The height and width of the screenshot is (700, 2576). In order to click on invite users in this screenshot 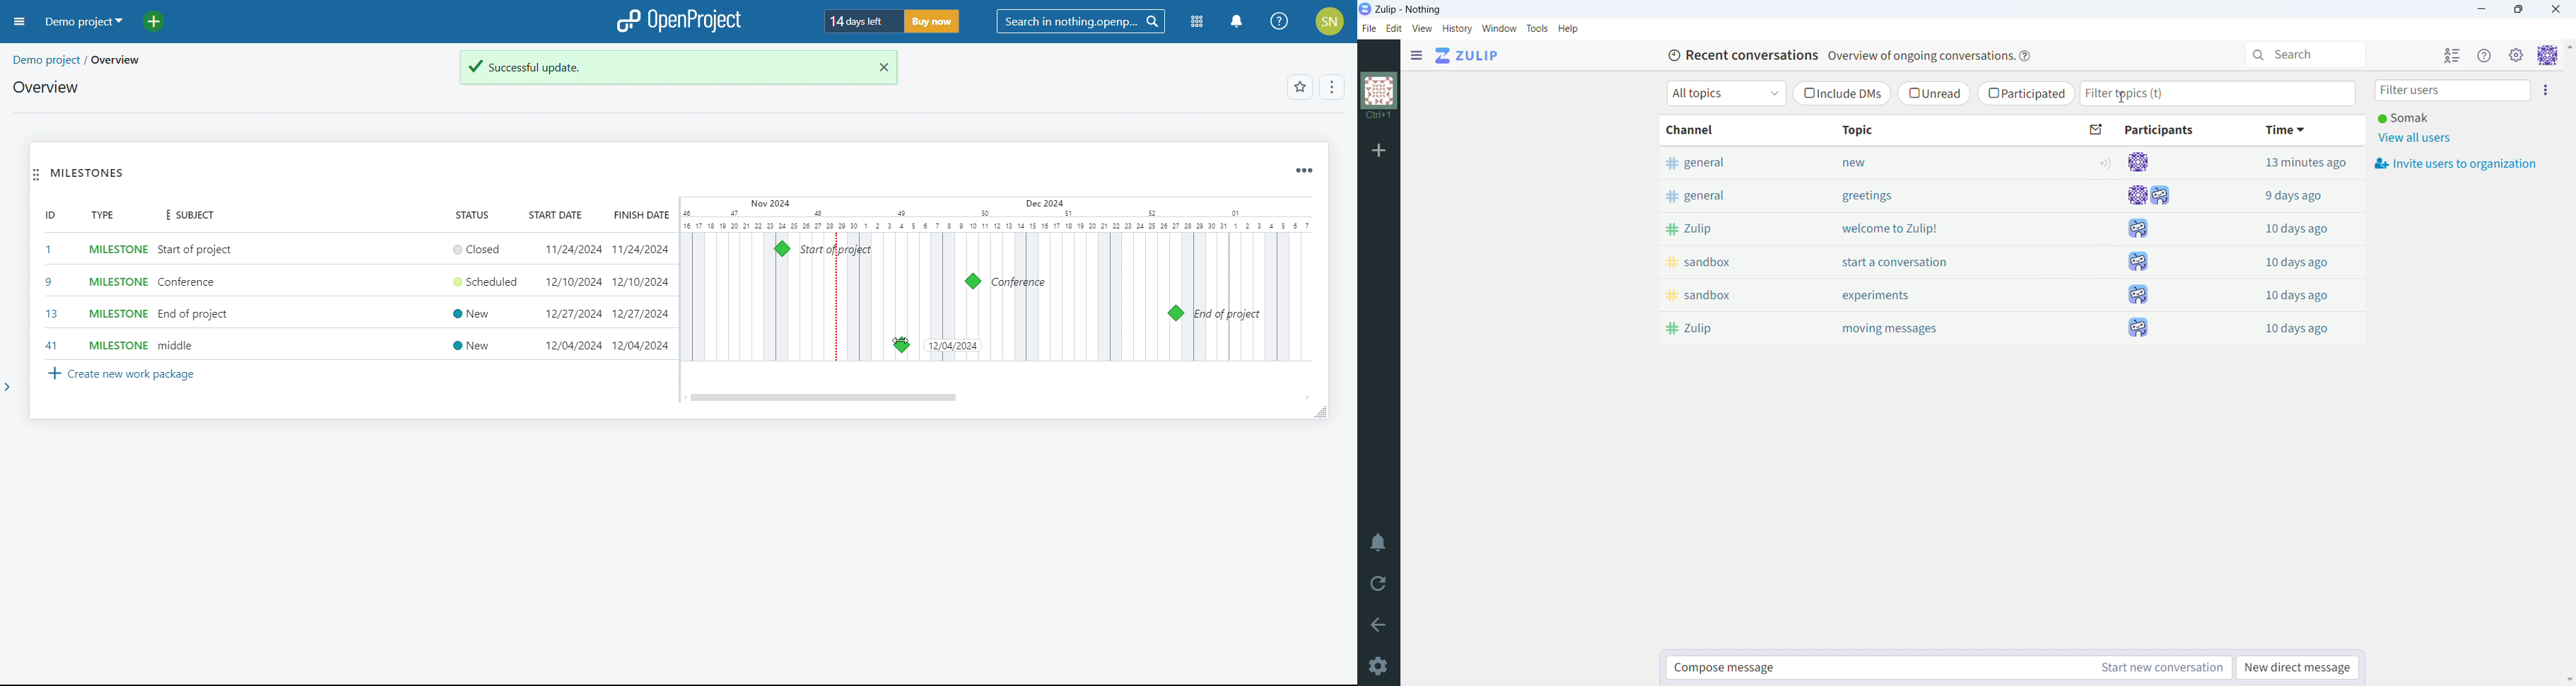, I will do `click(2456, 165)`.